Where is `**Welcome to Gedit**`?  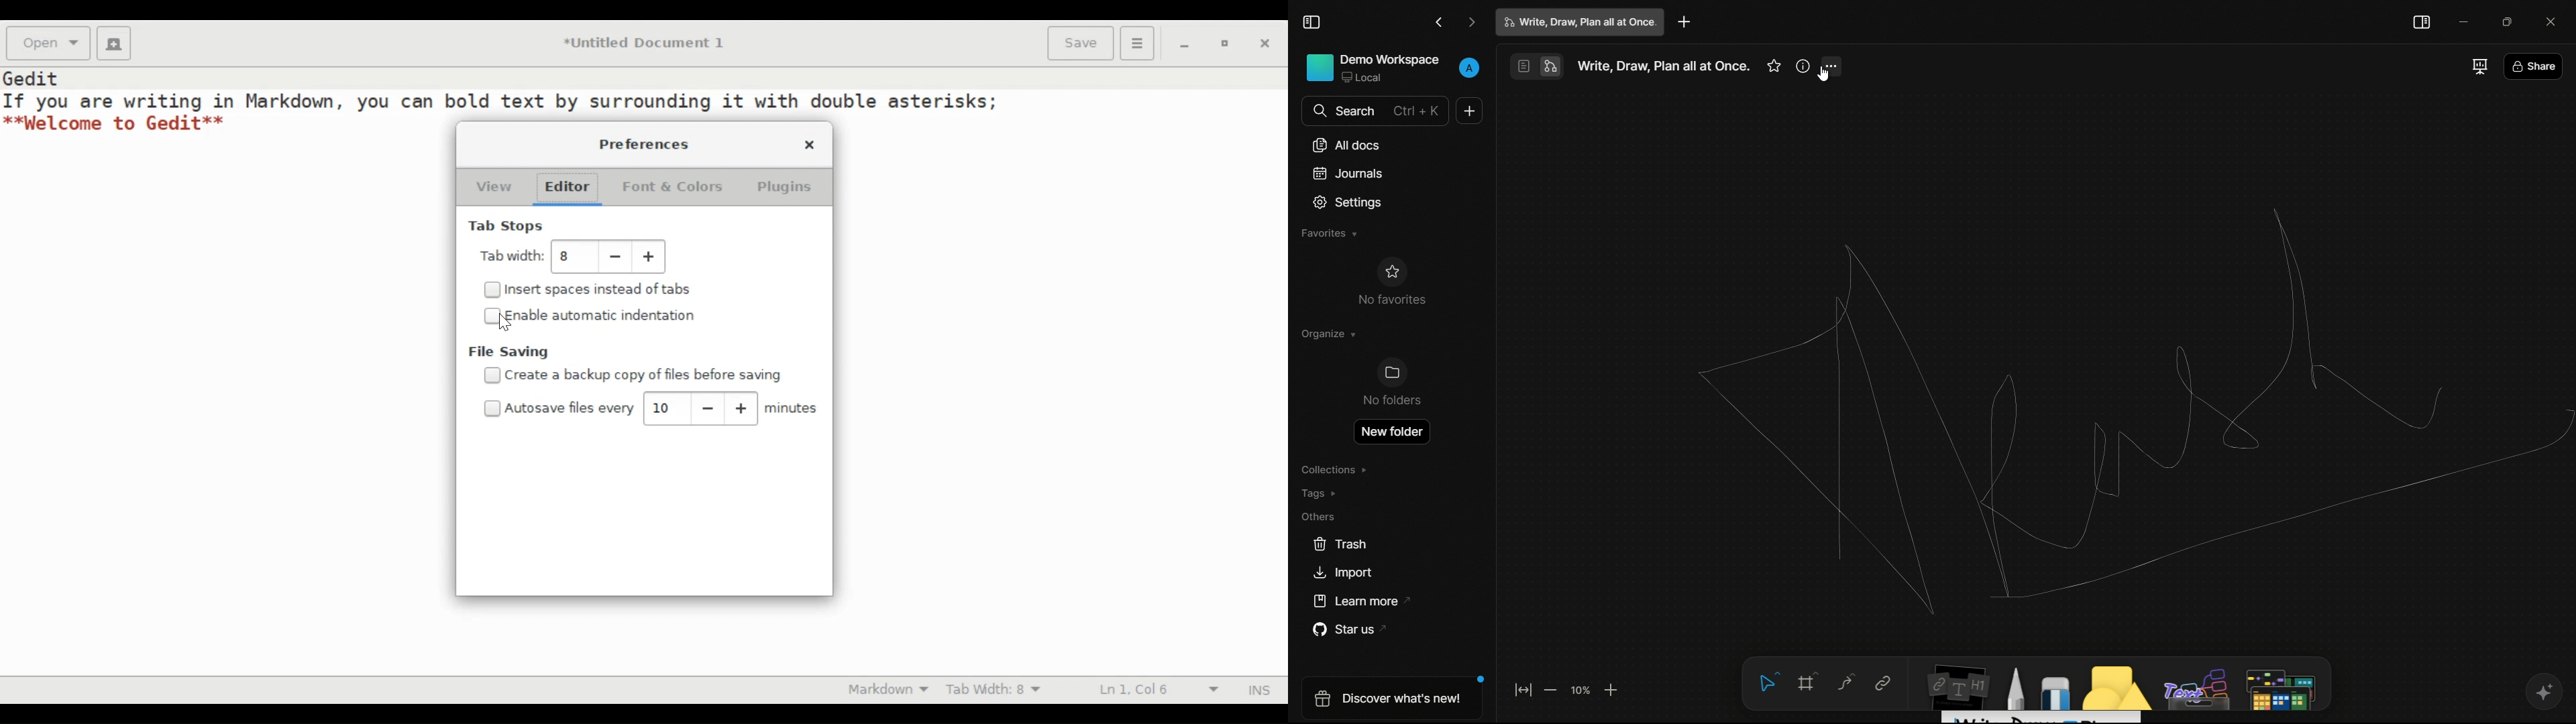 **Welcome to Gedit** is located at coordinates (115, 123).